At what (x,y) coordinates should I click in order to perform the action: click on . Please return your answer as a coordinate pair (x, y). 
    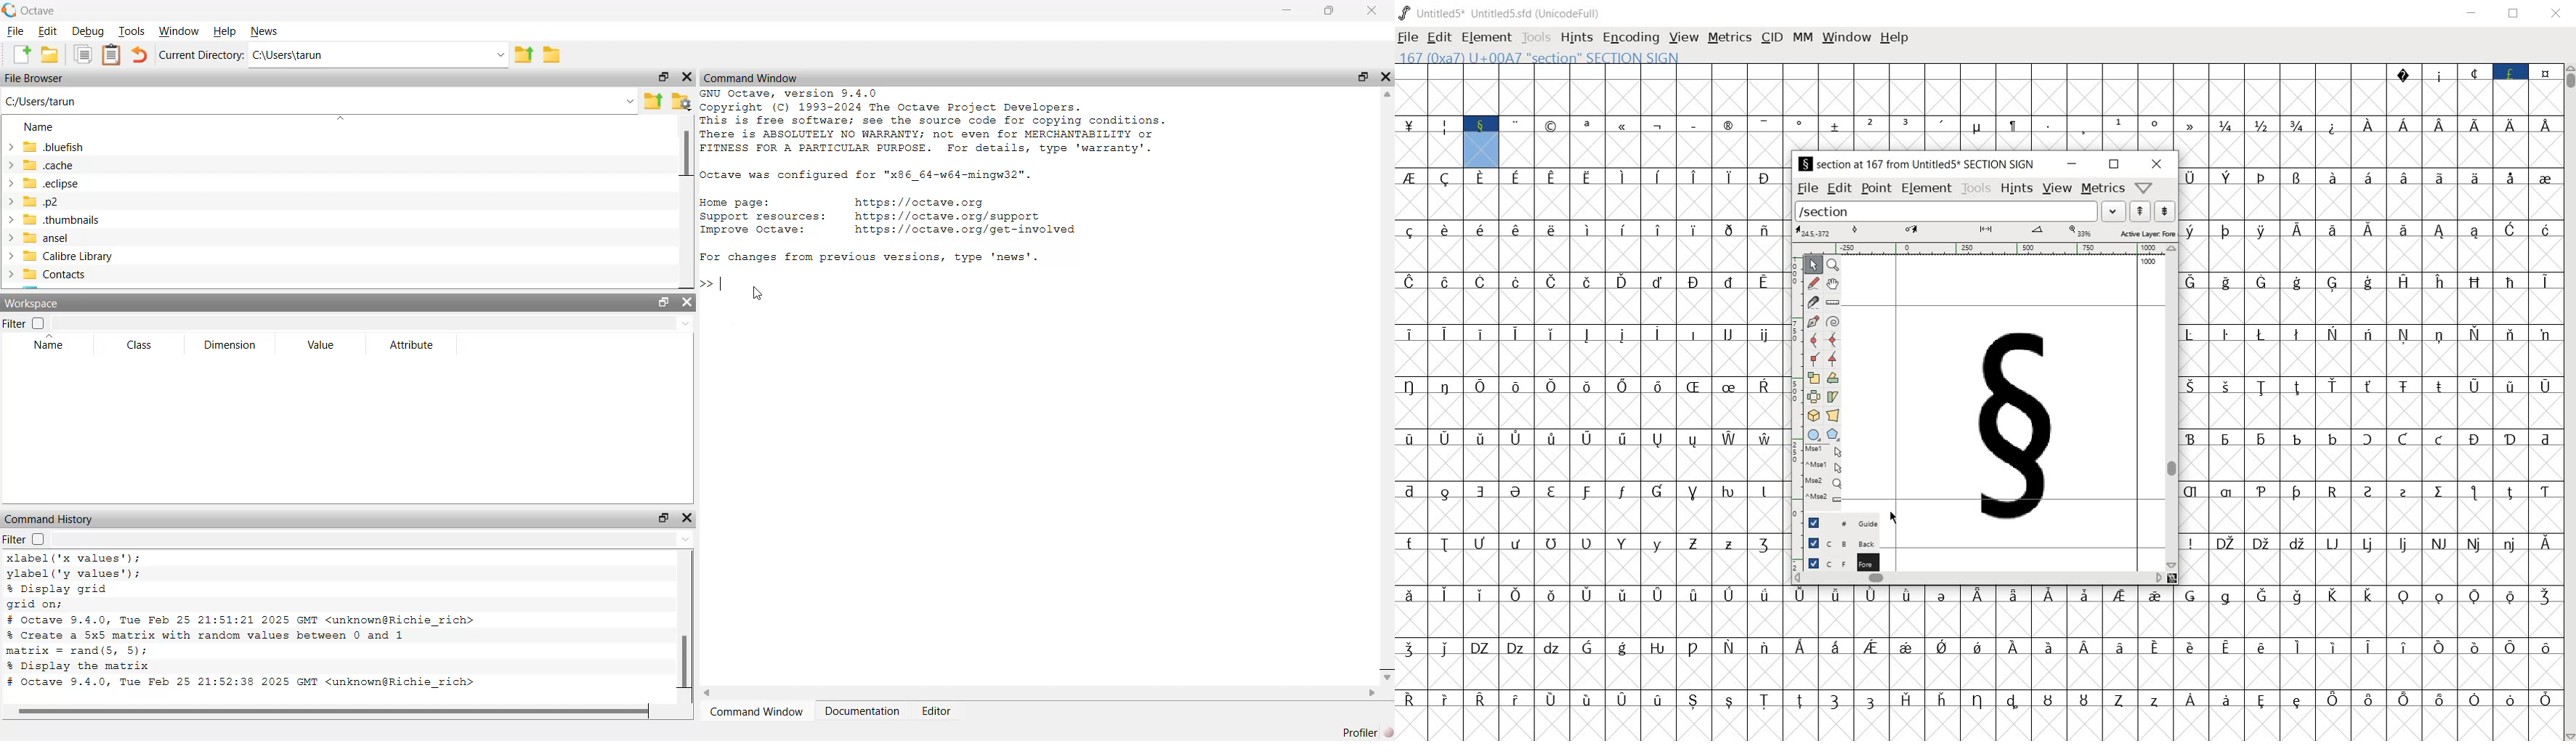
    Looking at the image, I should click on (2369, 386).